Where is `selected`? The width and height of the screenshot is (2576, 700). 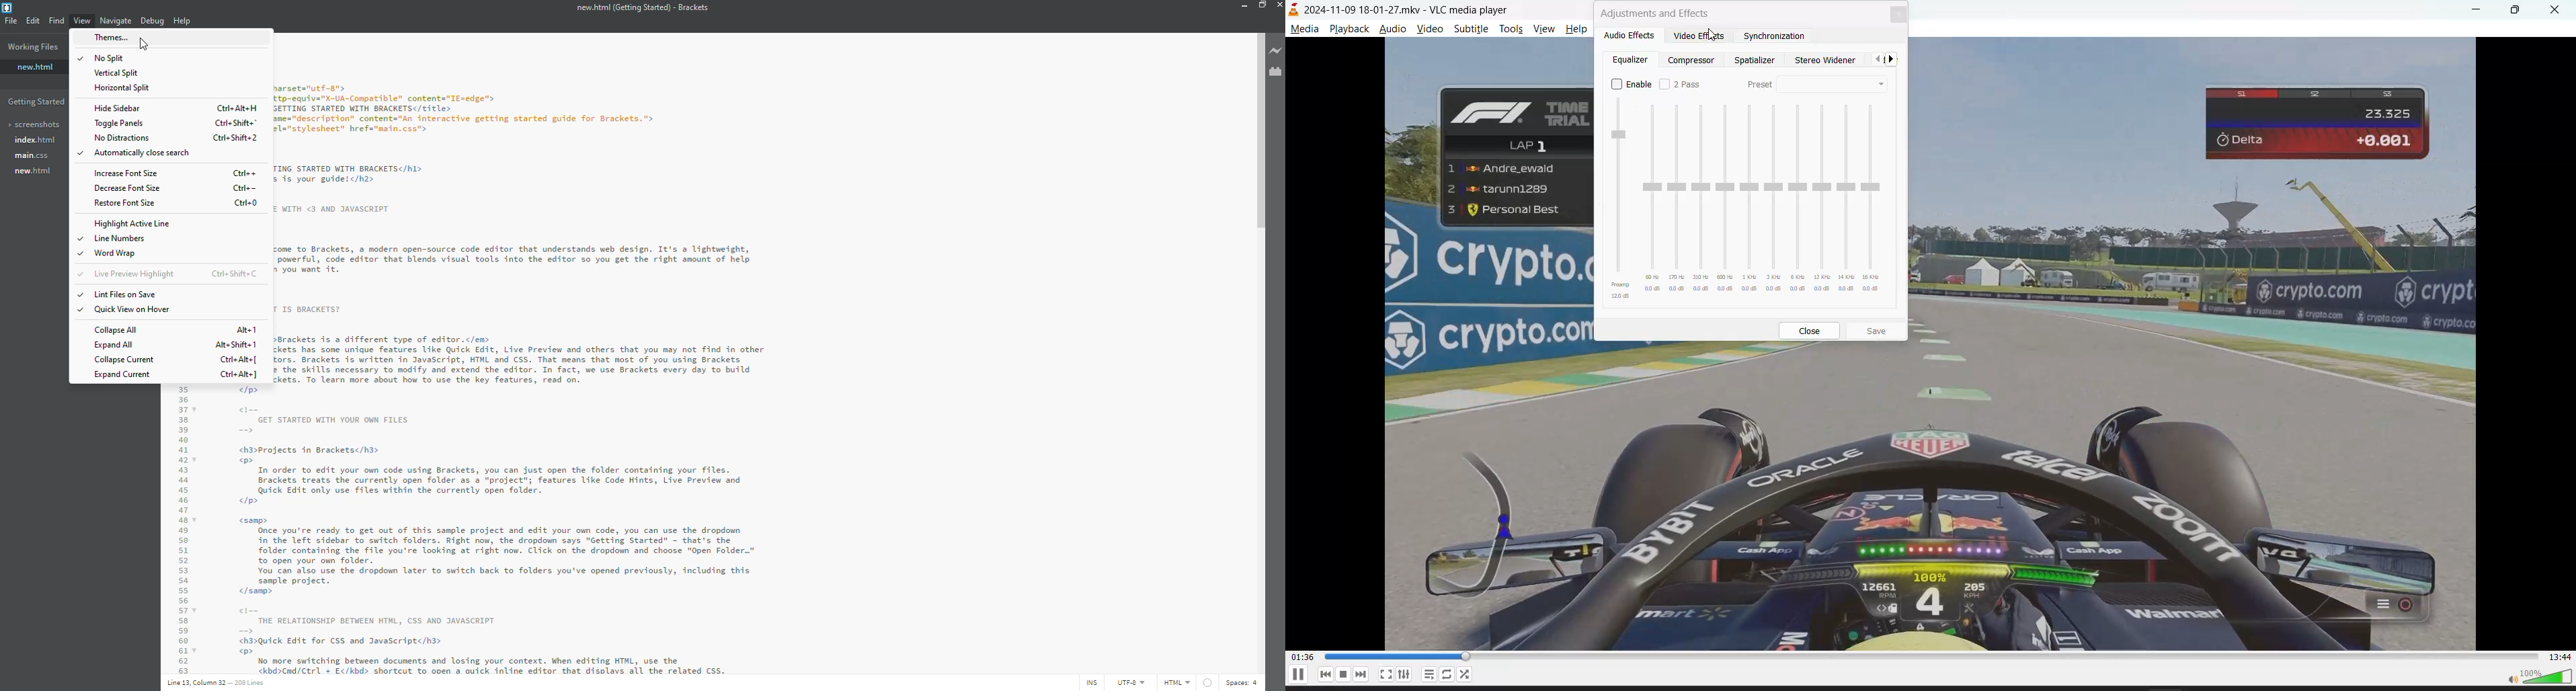 selected is located at coordinates (78, 254).